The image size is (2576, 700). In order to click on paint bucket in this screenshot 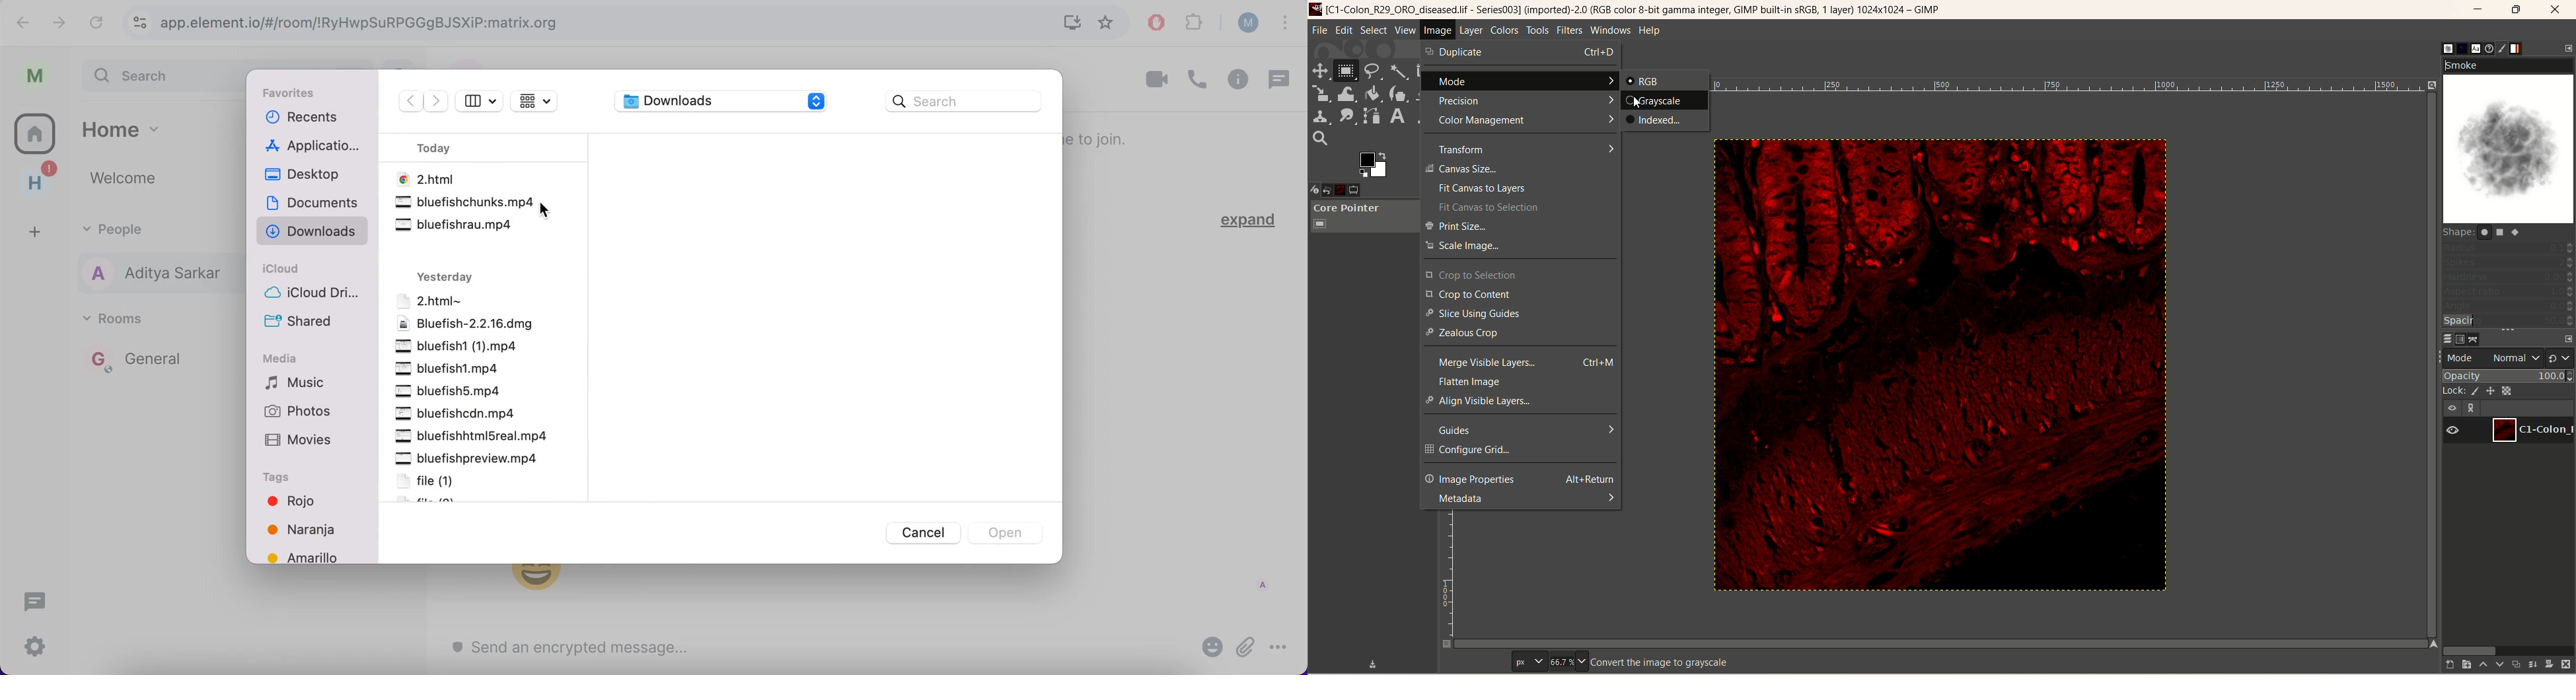, I will do `click(1372, 94)`.